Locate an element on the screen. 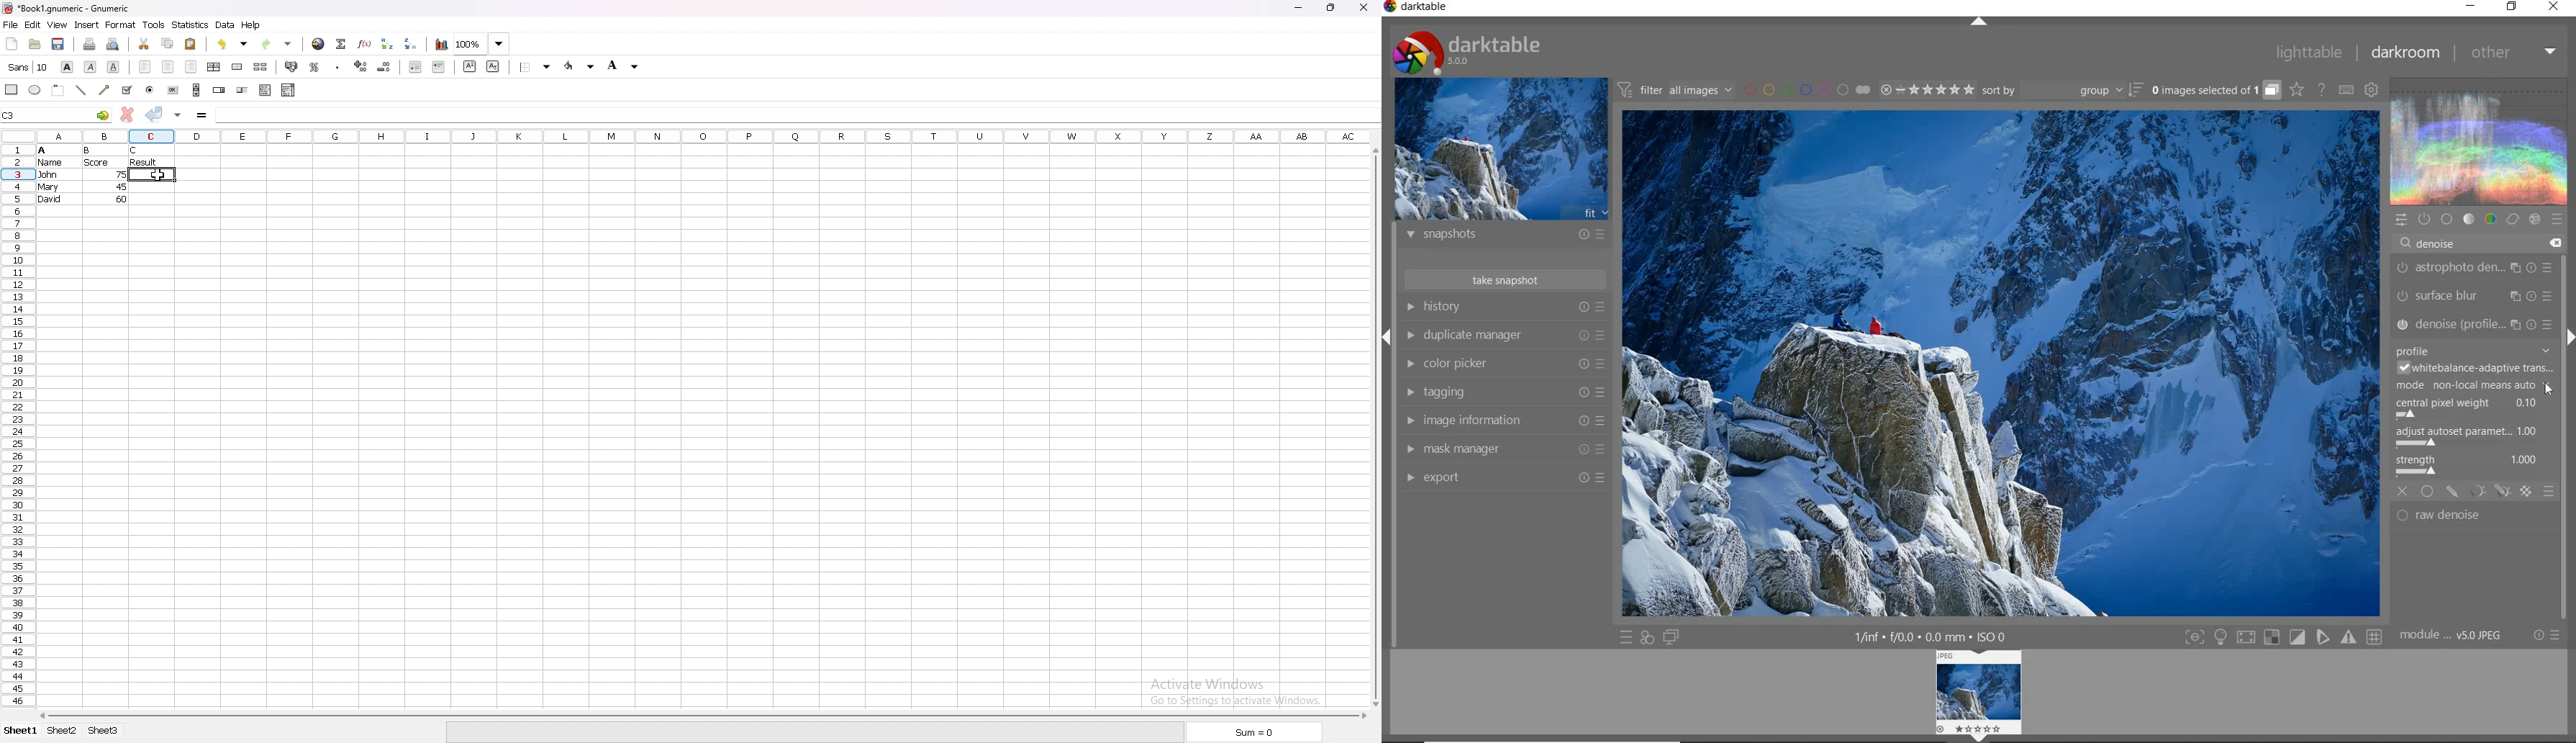 The image size is (2576, 756). list is located at coordinates (265, 90).